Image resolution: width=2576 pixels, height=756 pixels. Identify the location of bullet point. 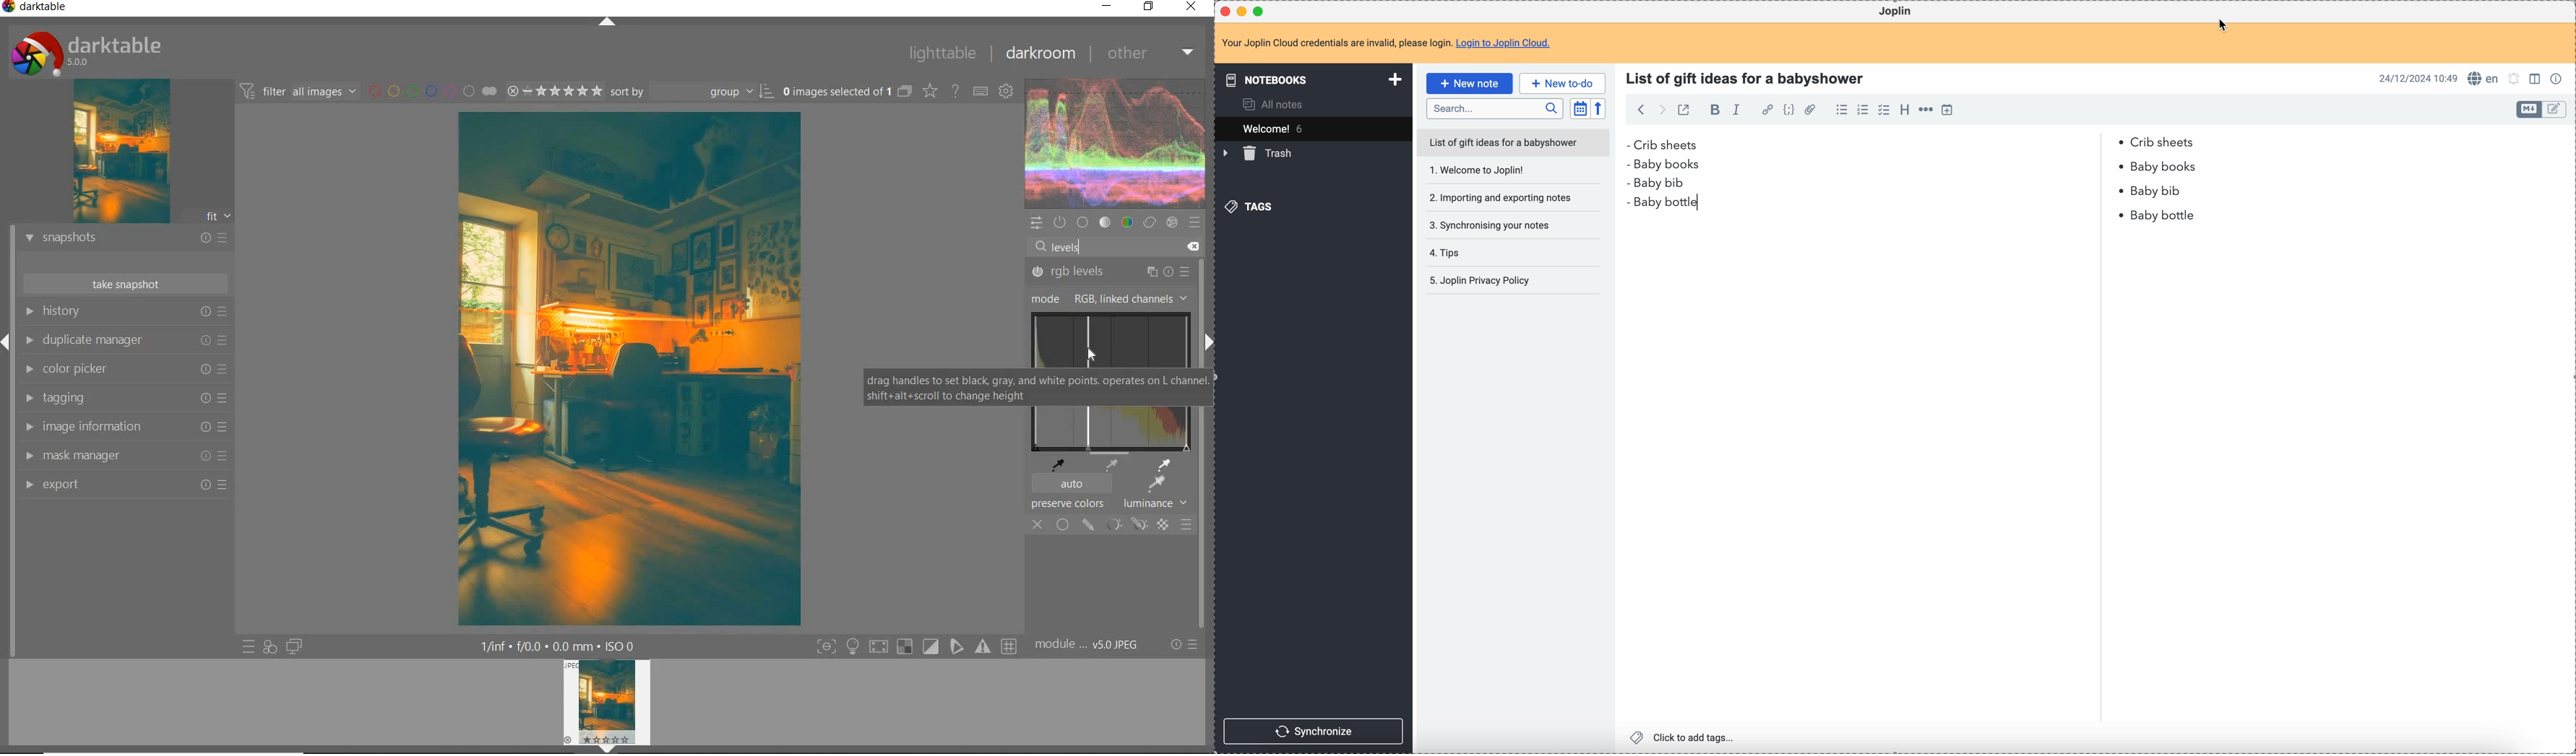
(2122, 167).